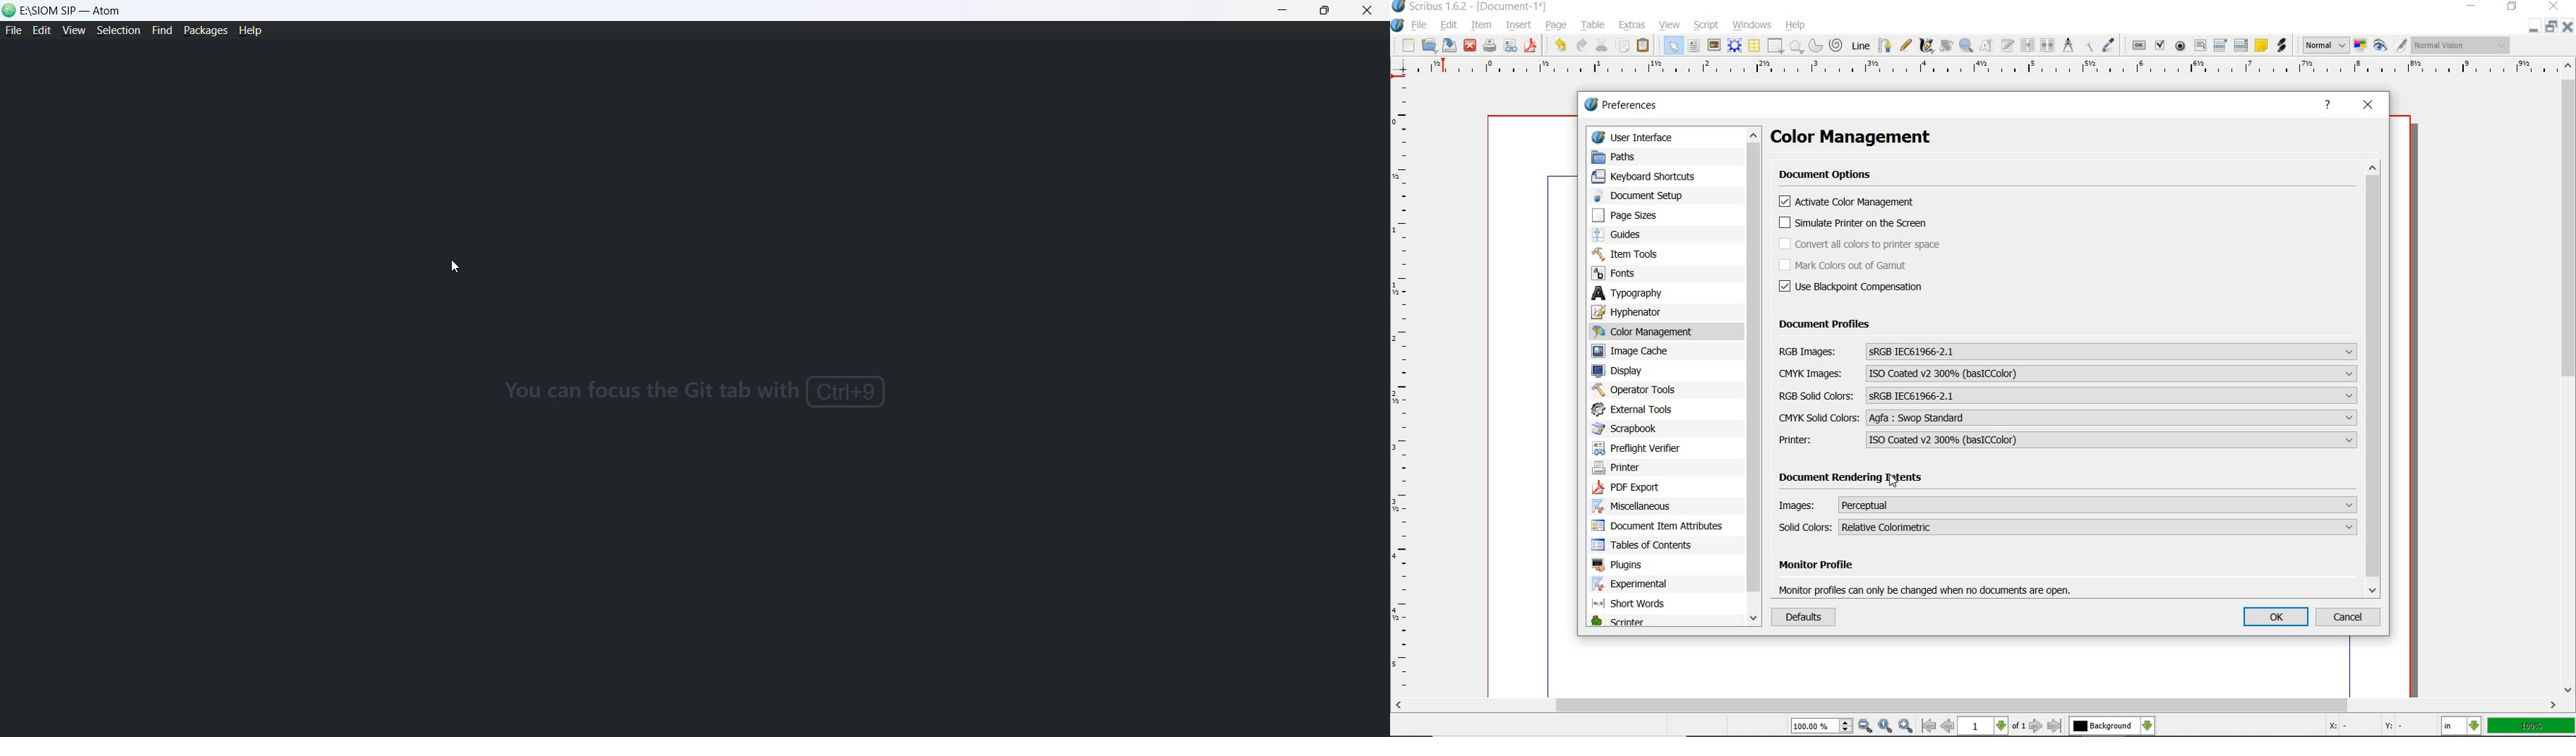 The height and width of the screenshot is (756, 2576). I want to click on zoom factor, so click(2532, 726).